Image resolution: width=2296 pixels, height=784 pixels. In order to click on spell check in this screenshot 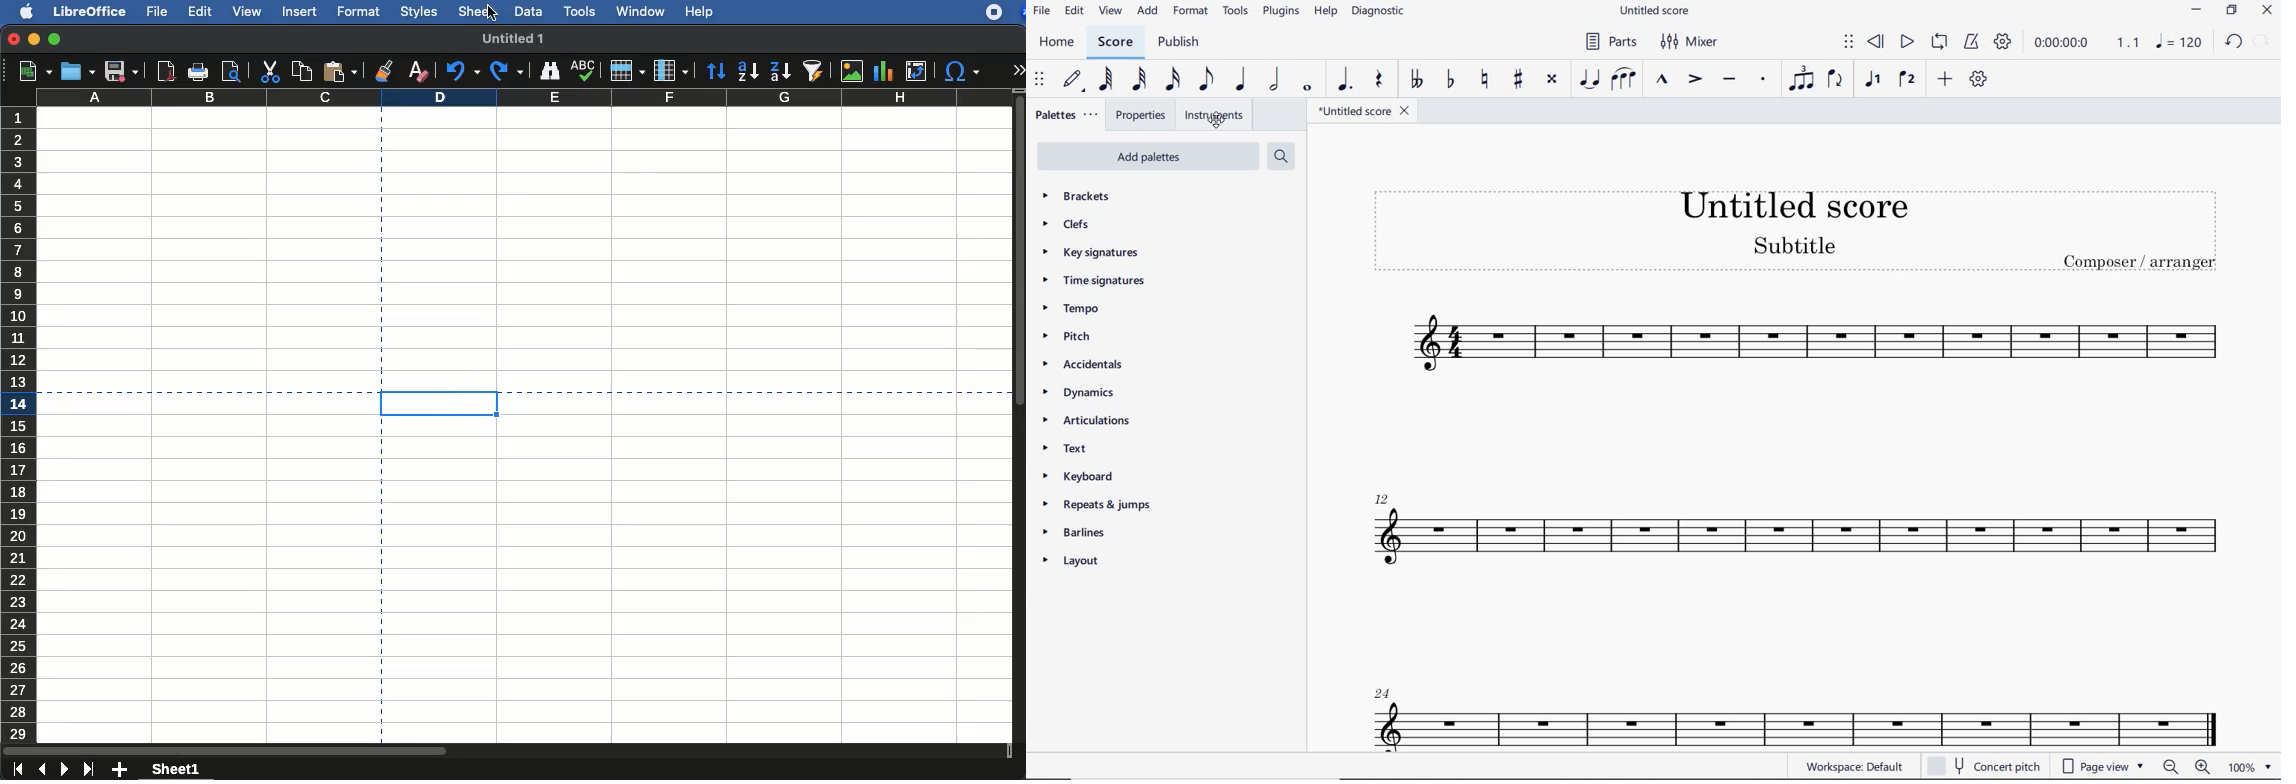, I will do `click(583, 70)`.